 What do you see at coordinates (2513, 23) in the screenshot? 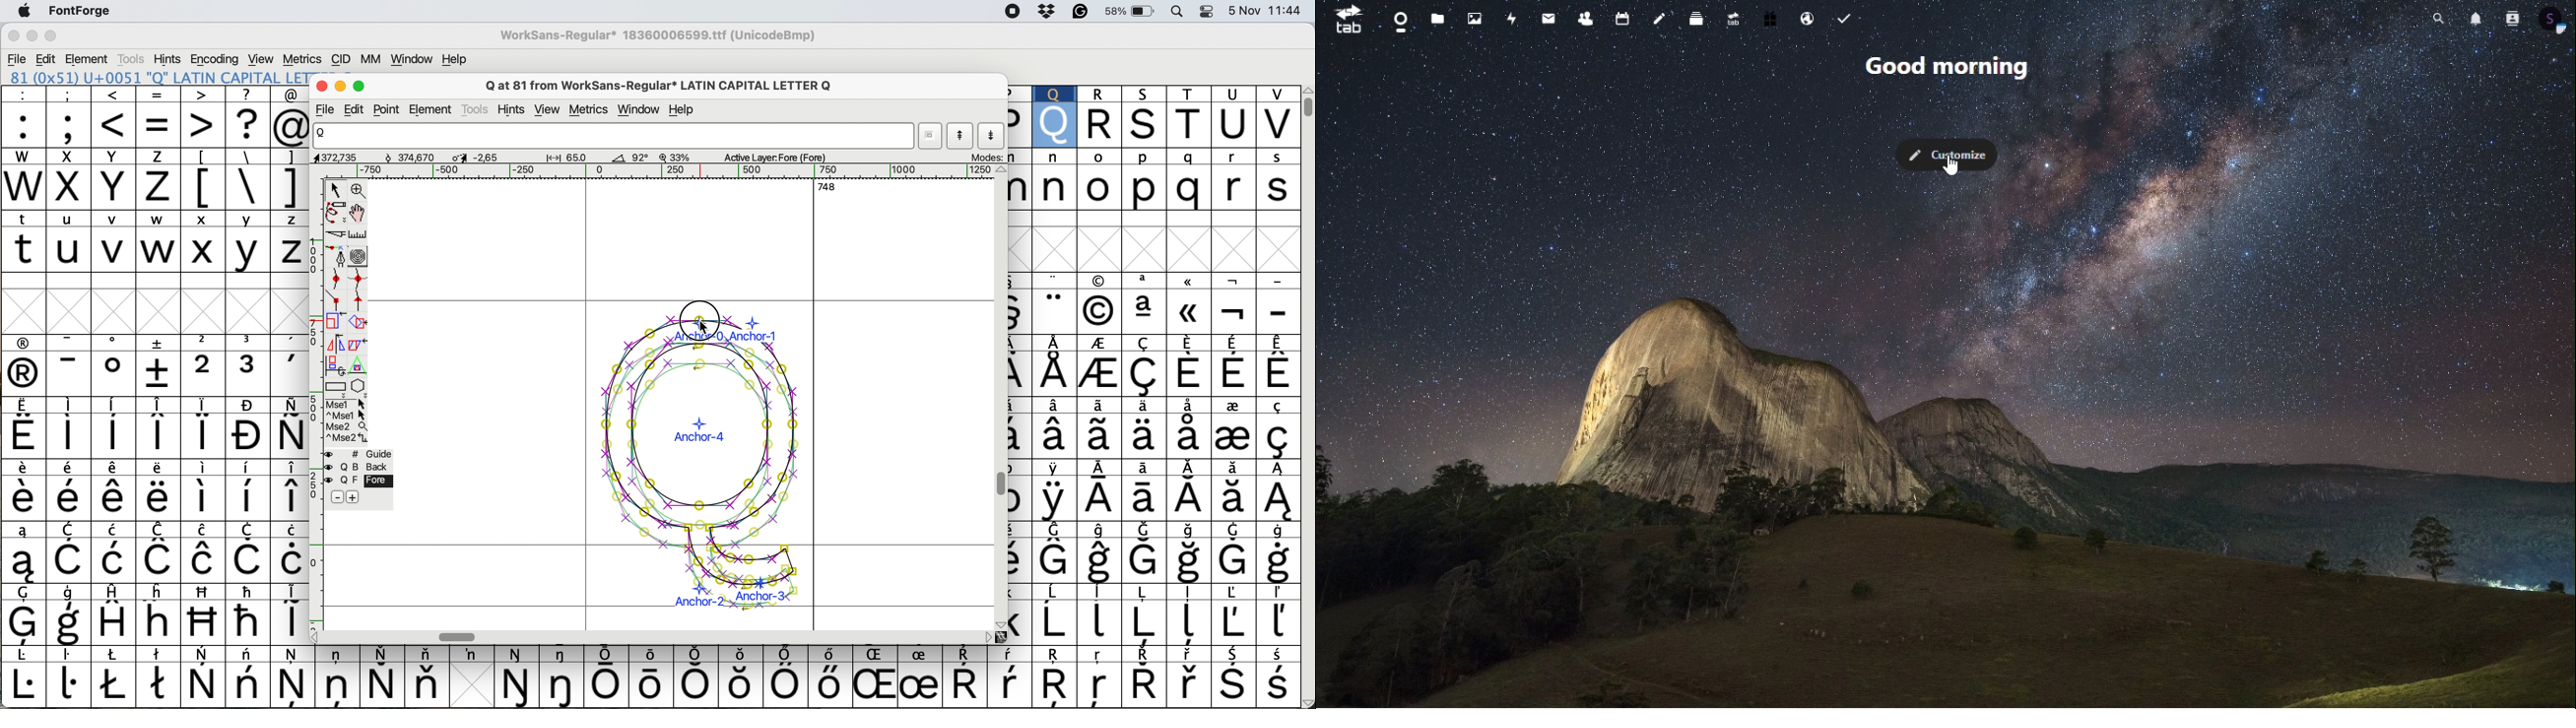
I see `contacts` at bounding box center [2513, 23].